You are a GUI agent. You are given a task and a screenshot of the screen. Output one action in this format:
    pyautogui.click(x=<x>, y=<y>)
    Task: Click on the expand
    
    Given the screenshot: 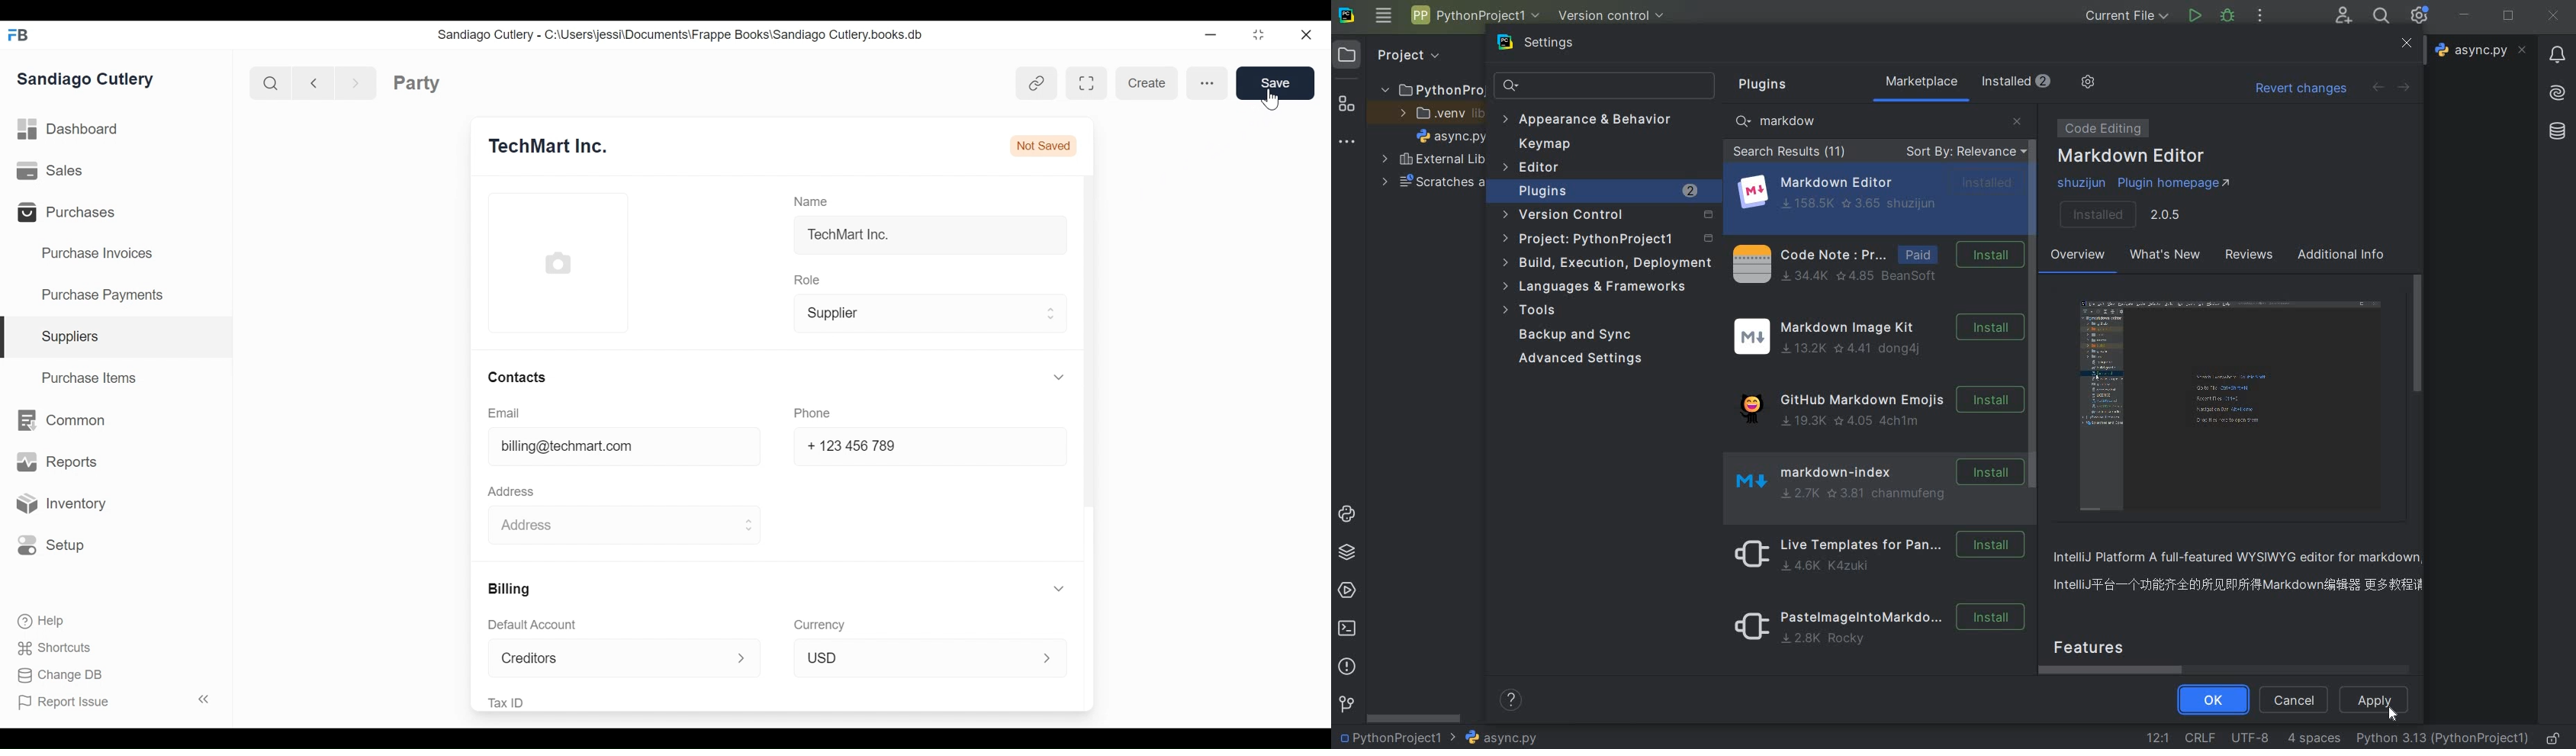 What is the action you would take?
    pyautogui.click(x=205, y=697)
    